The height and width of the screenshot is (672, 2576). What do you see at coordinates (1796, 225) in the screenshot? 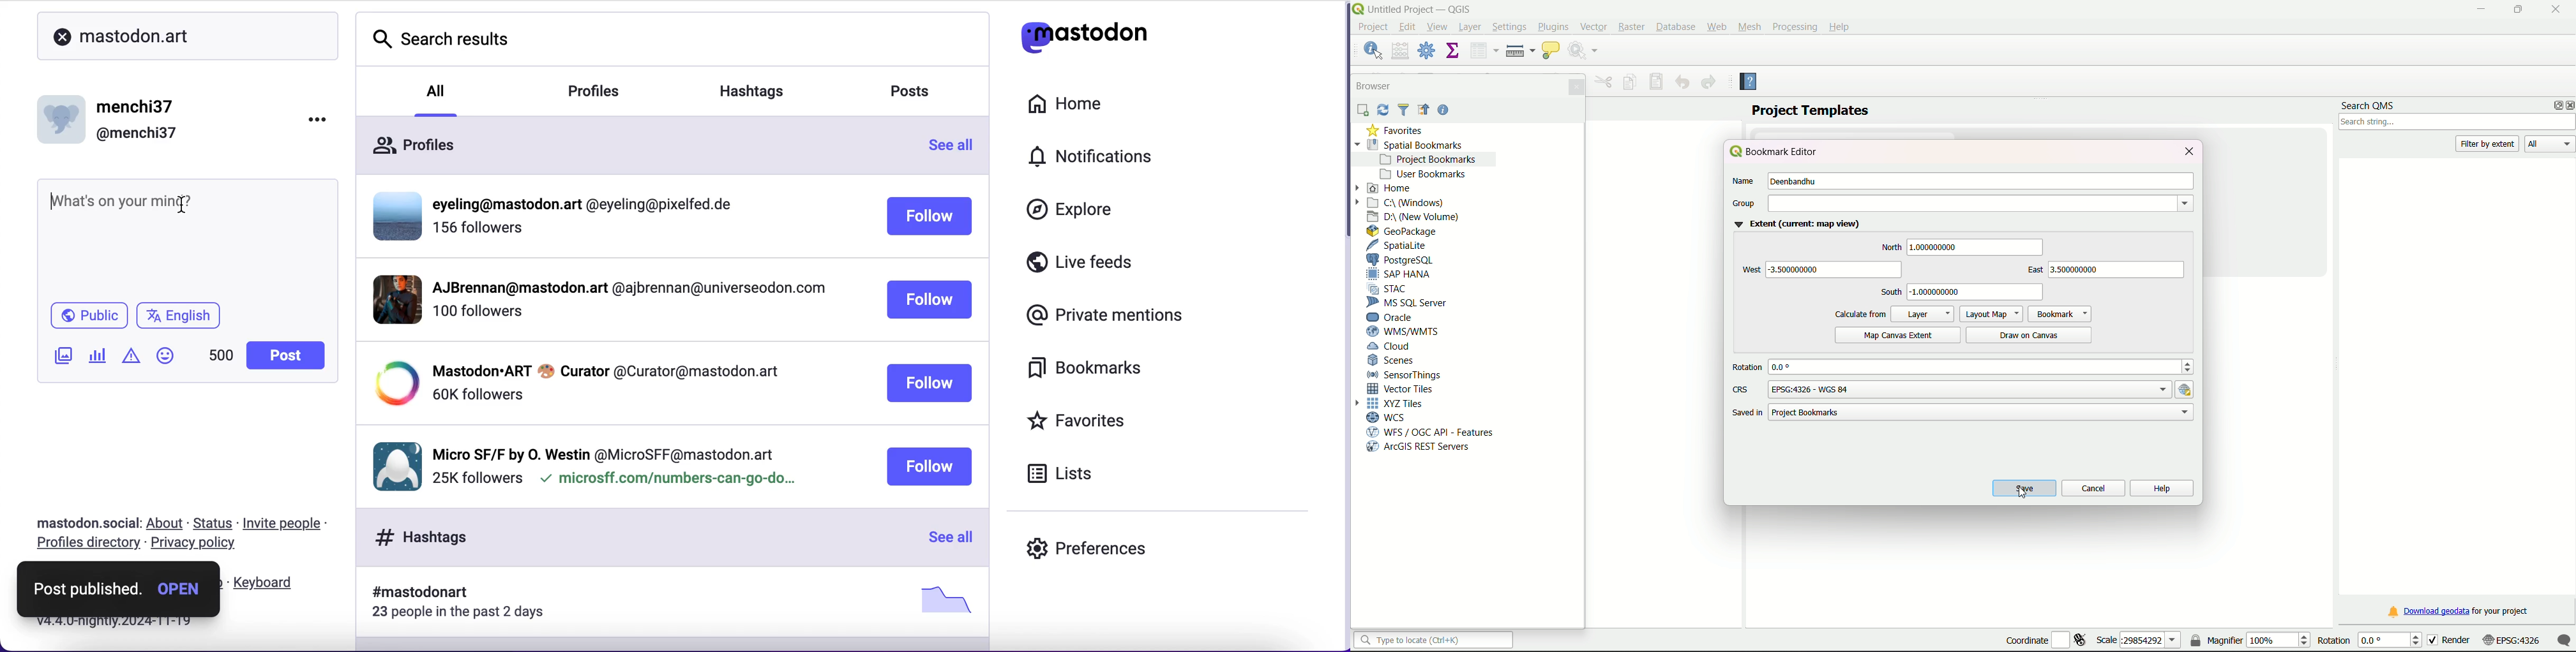
I see `Extent` at bounding box center [1796, 225].